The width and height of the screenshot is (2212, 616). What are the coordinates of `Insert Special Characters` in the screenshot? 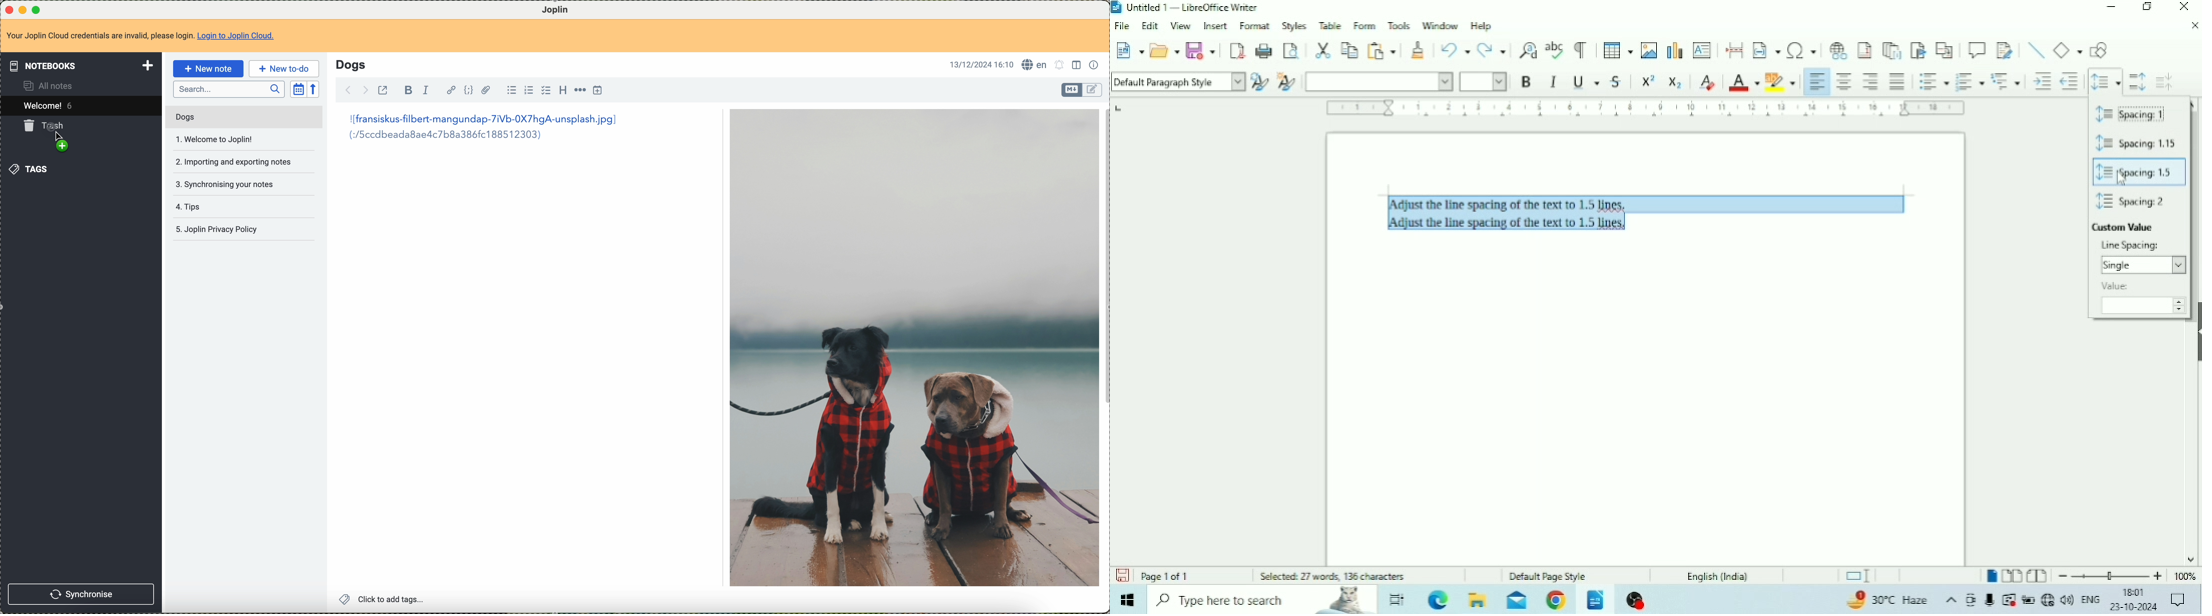 It's located at (1802, 49).